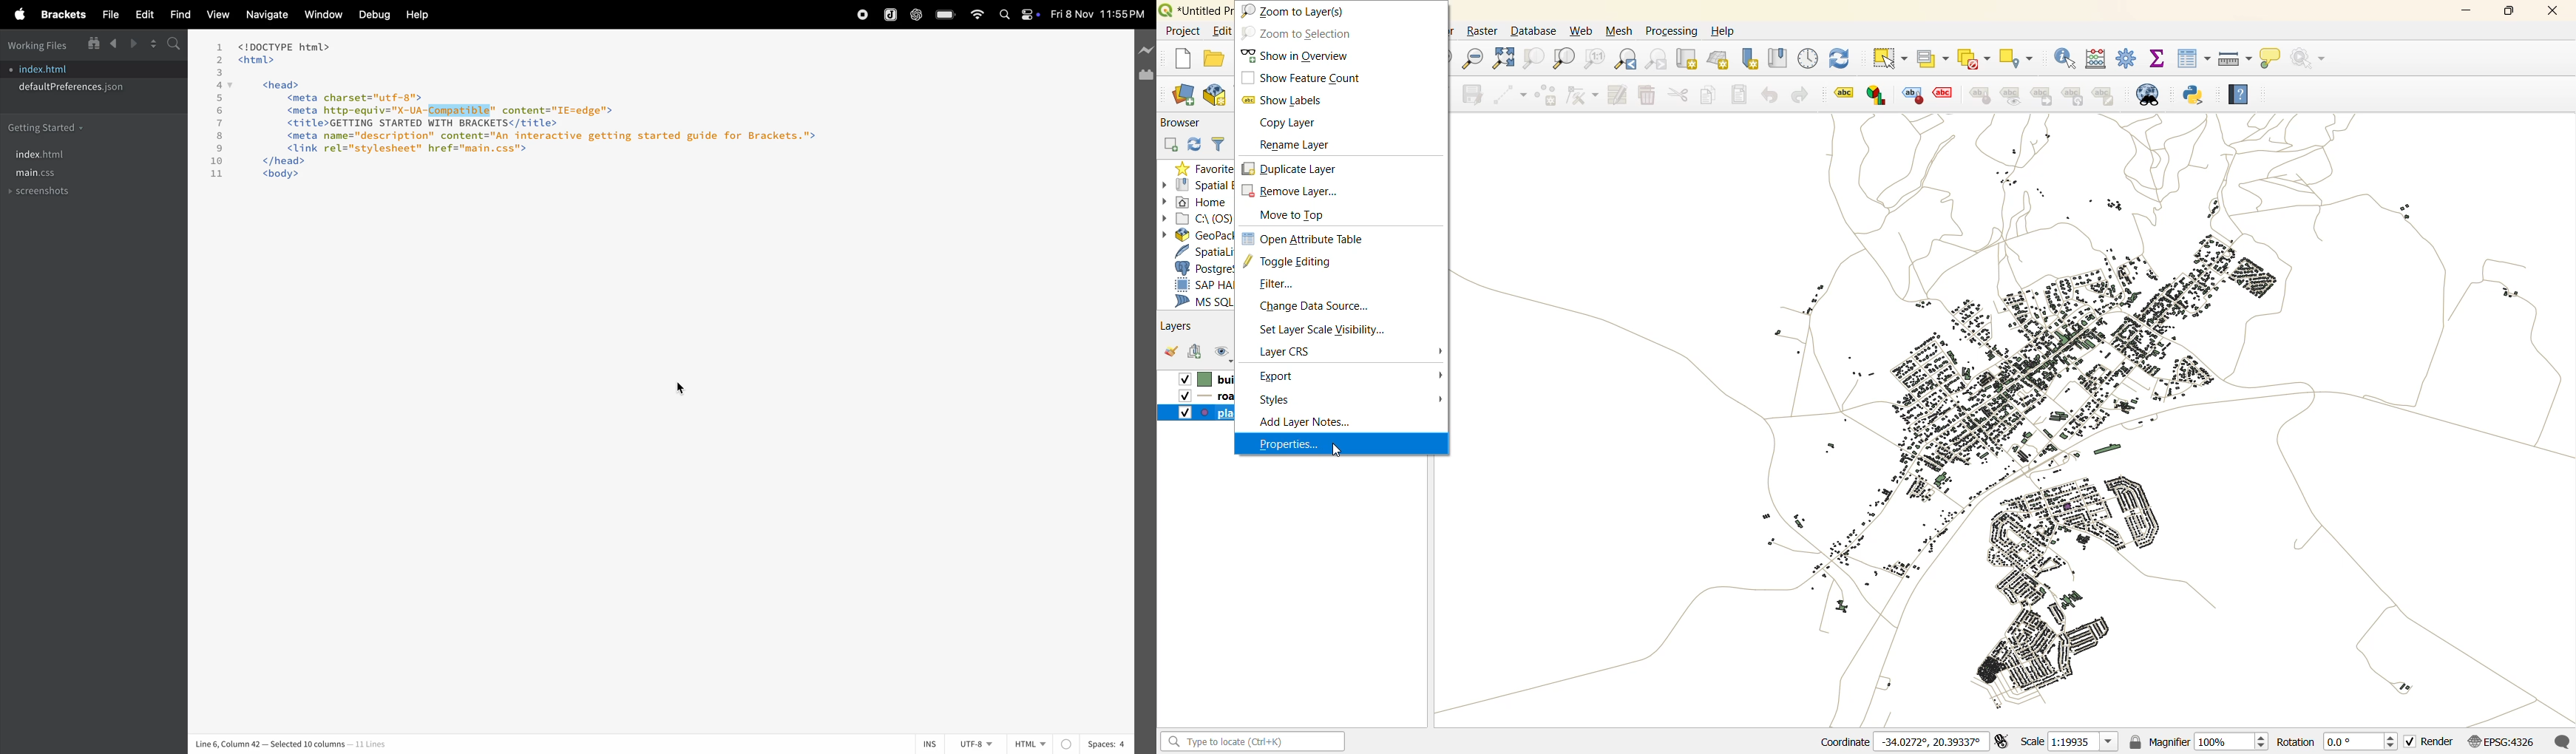 The image size is (2576, 756). I want to click on label tools, so click(1976, 97).